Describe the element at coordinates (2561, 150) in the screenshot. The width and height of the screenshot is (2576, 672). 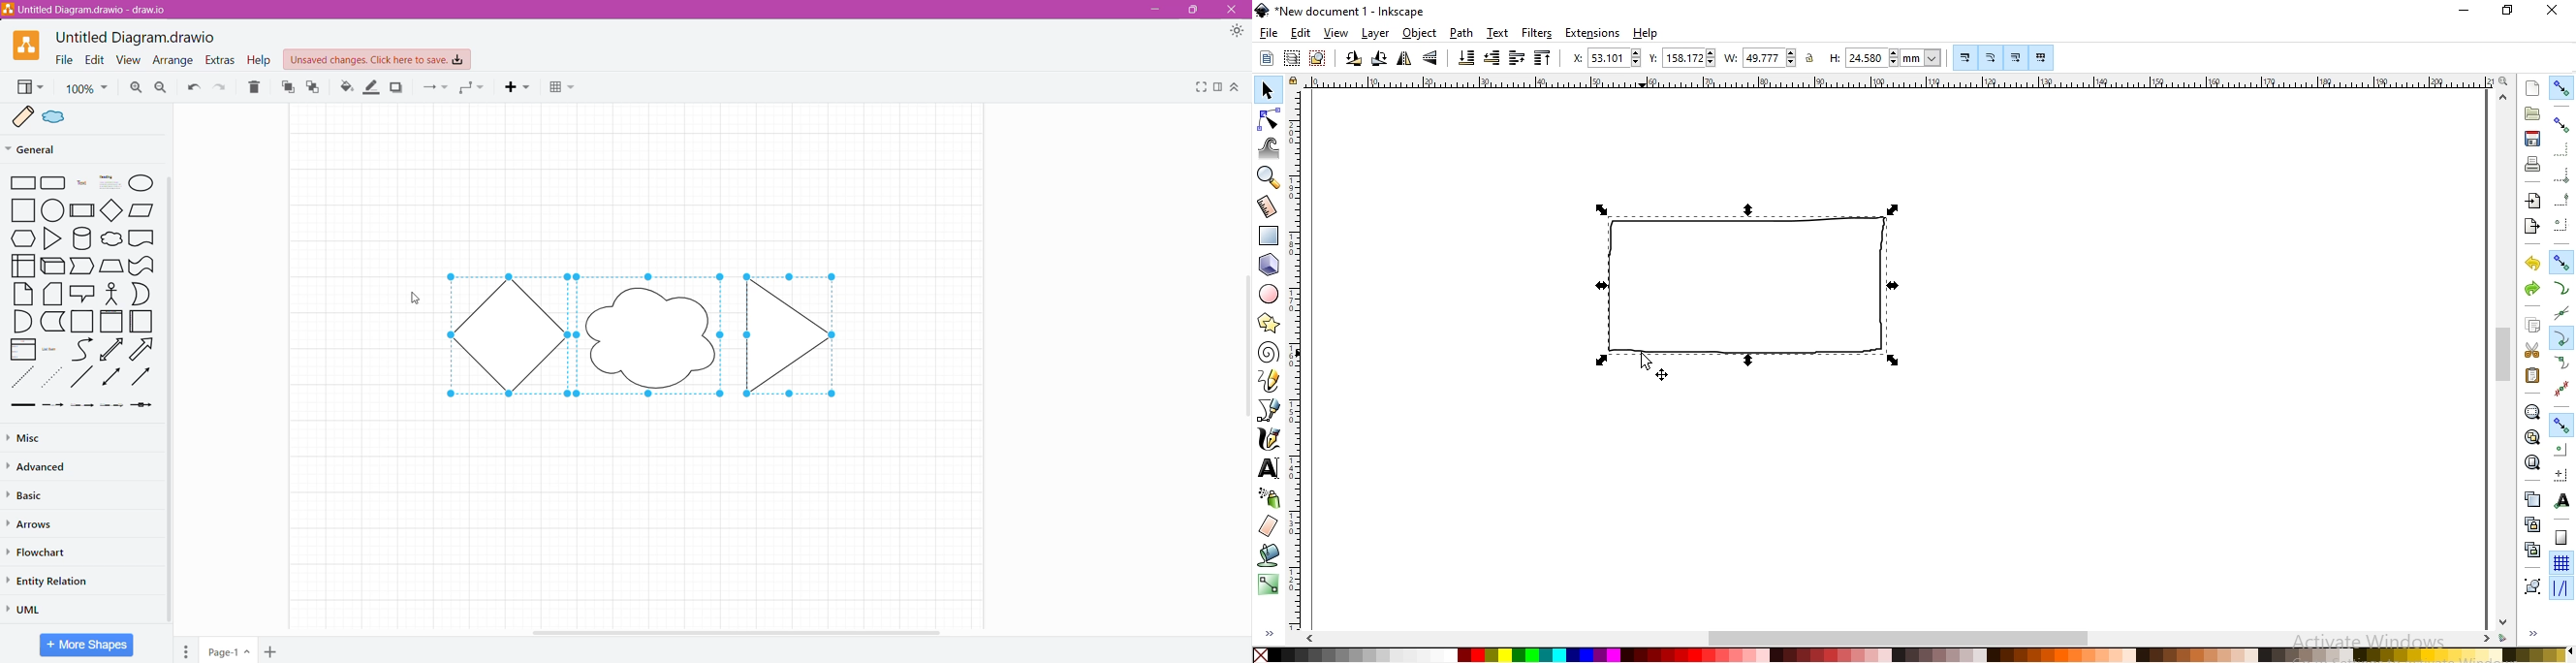
I see `snap to edges of bounding box` at that location.